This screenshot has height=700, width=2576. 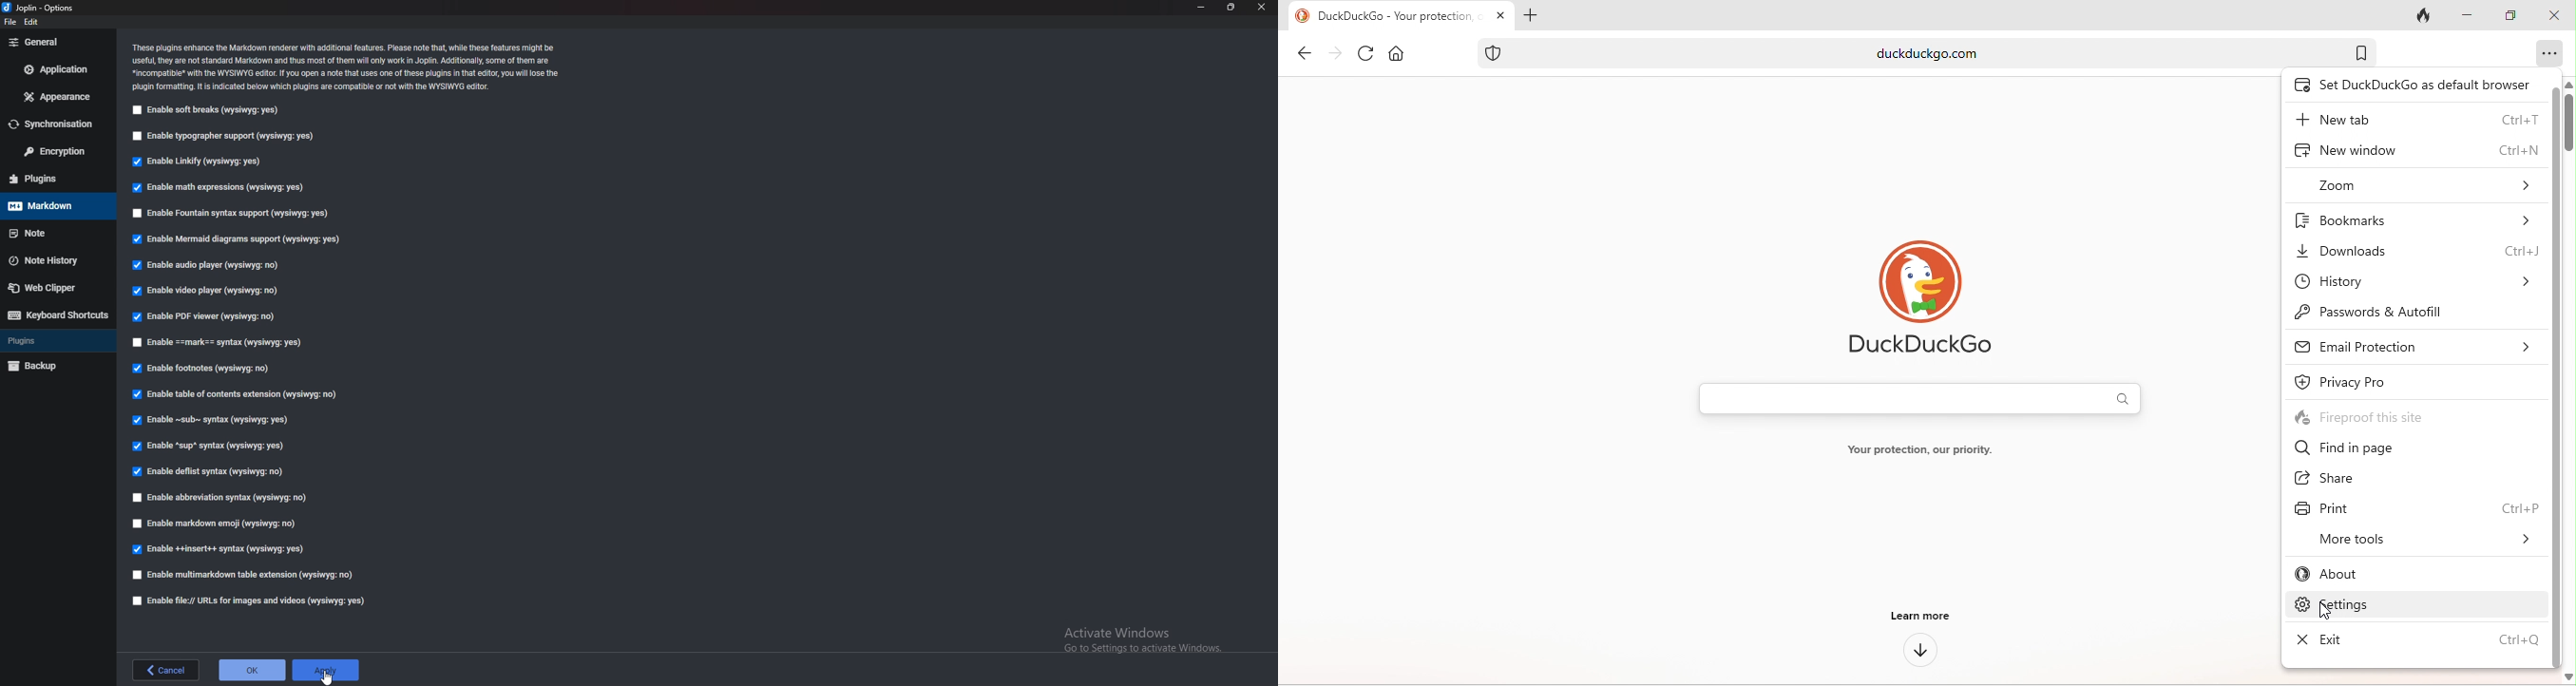 What do you see at coordinates (242, 575) in the screenshot?
I see `enable multimarkdown table` at bounding box center [242, 575].